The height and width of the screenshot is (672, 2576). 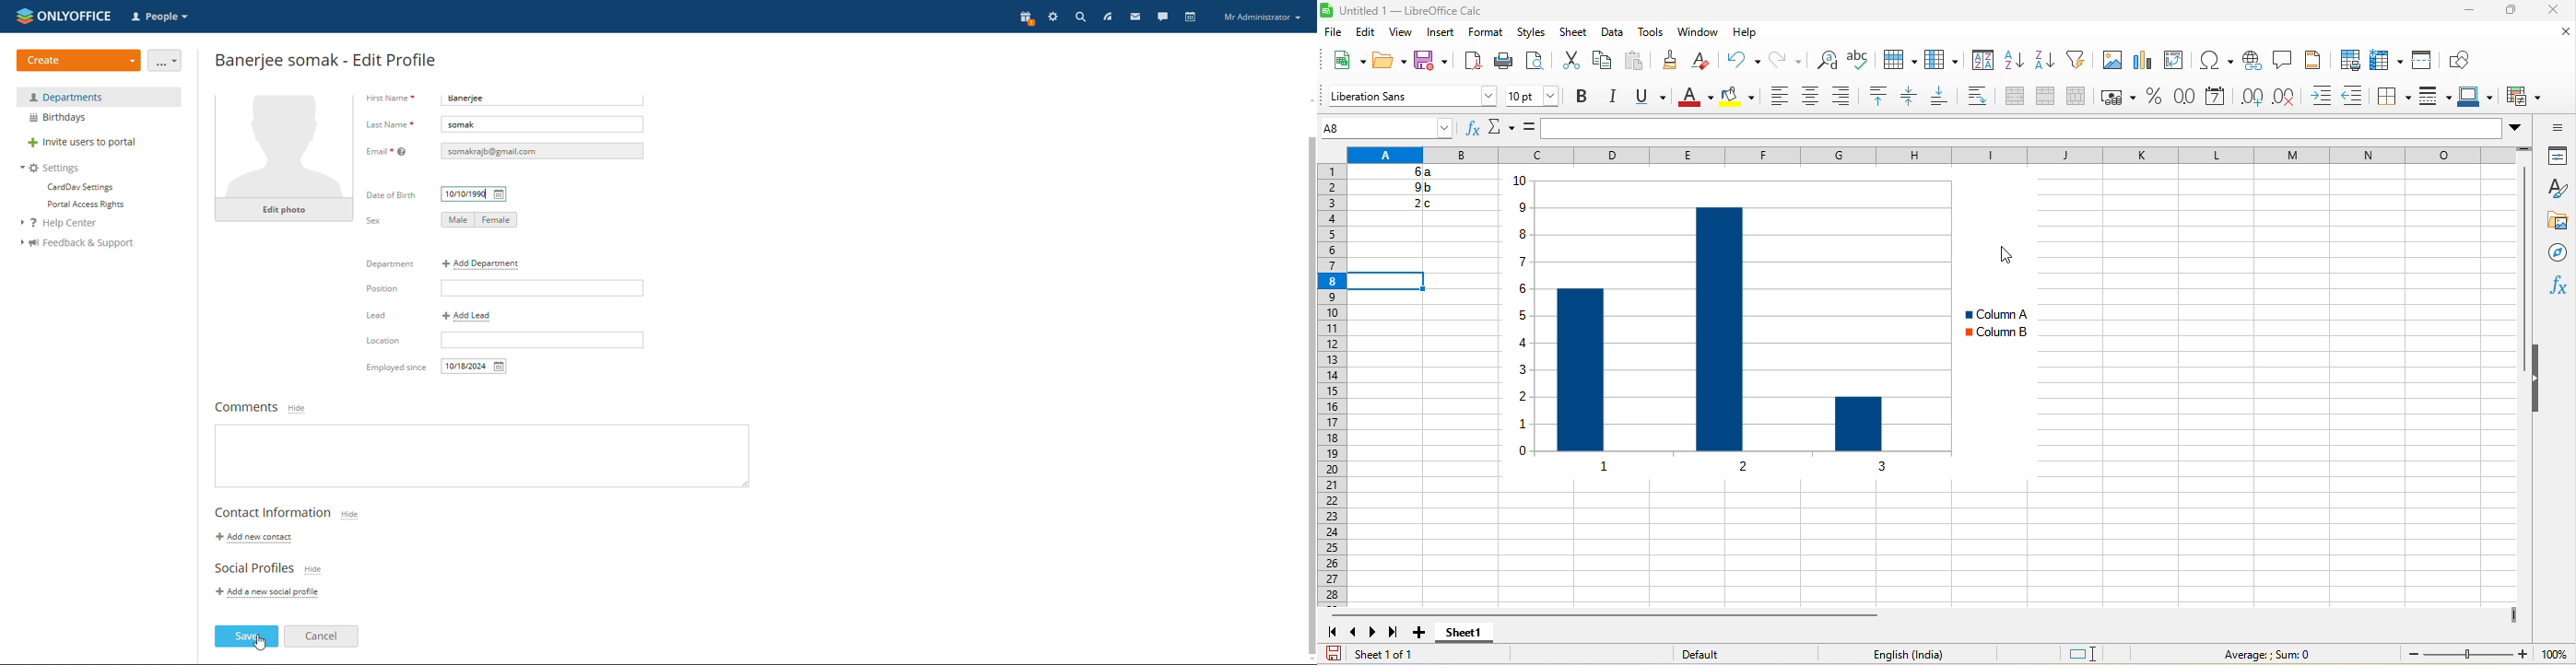 What do you see at coordinates (1668, 64) in the screenshot?
I see `clone formatting` at bounding box center [1668, 64].